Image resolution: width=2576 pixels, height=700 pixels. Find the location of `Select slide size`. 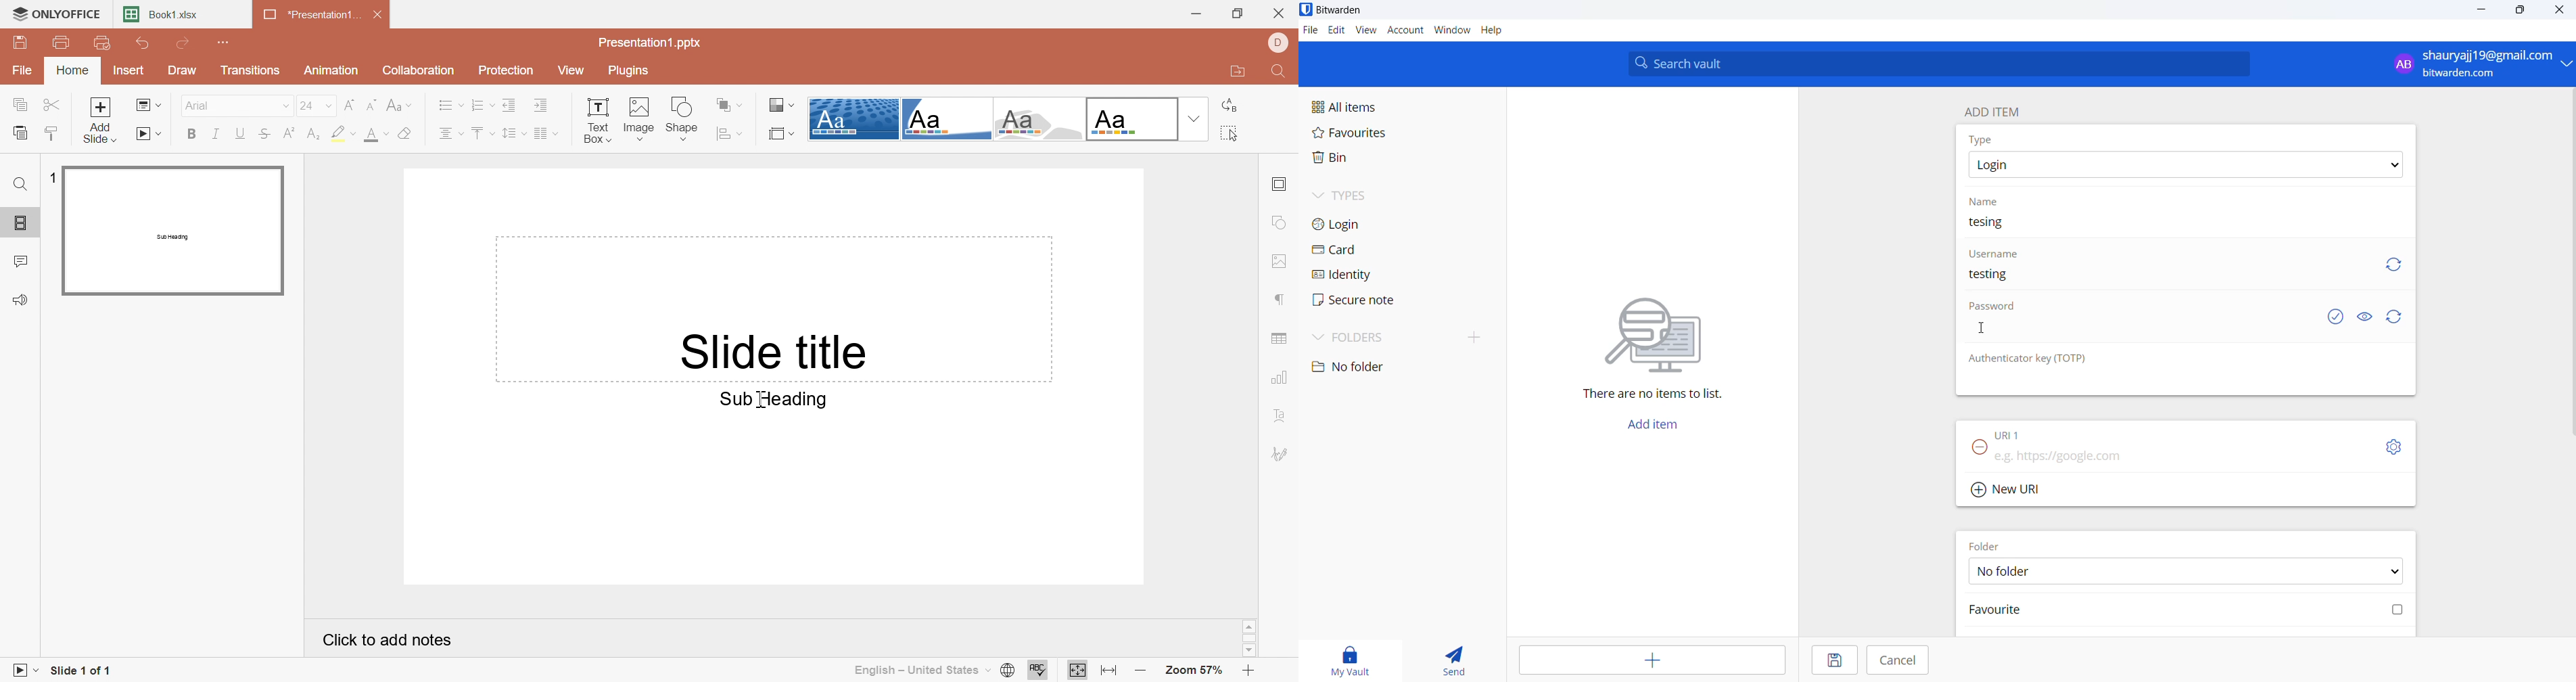

Select slide size is located at coordinates (782, 134).